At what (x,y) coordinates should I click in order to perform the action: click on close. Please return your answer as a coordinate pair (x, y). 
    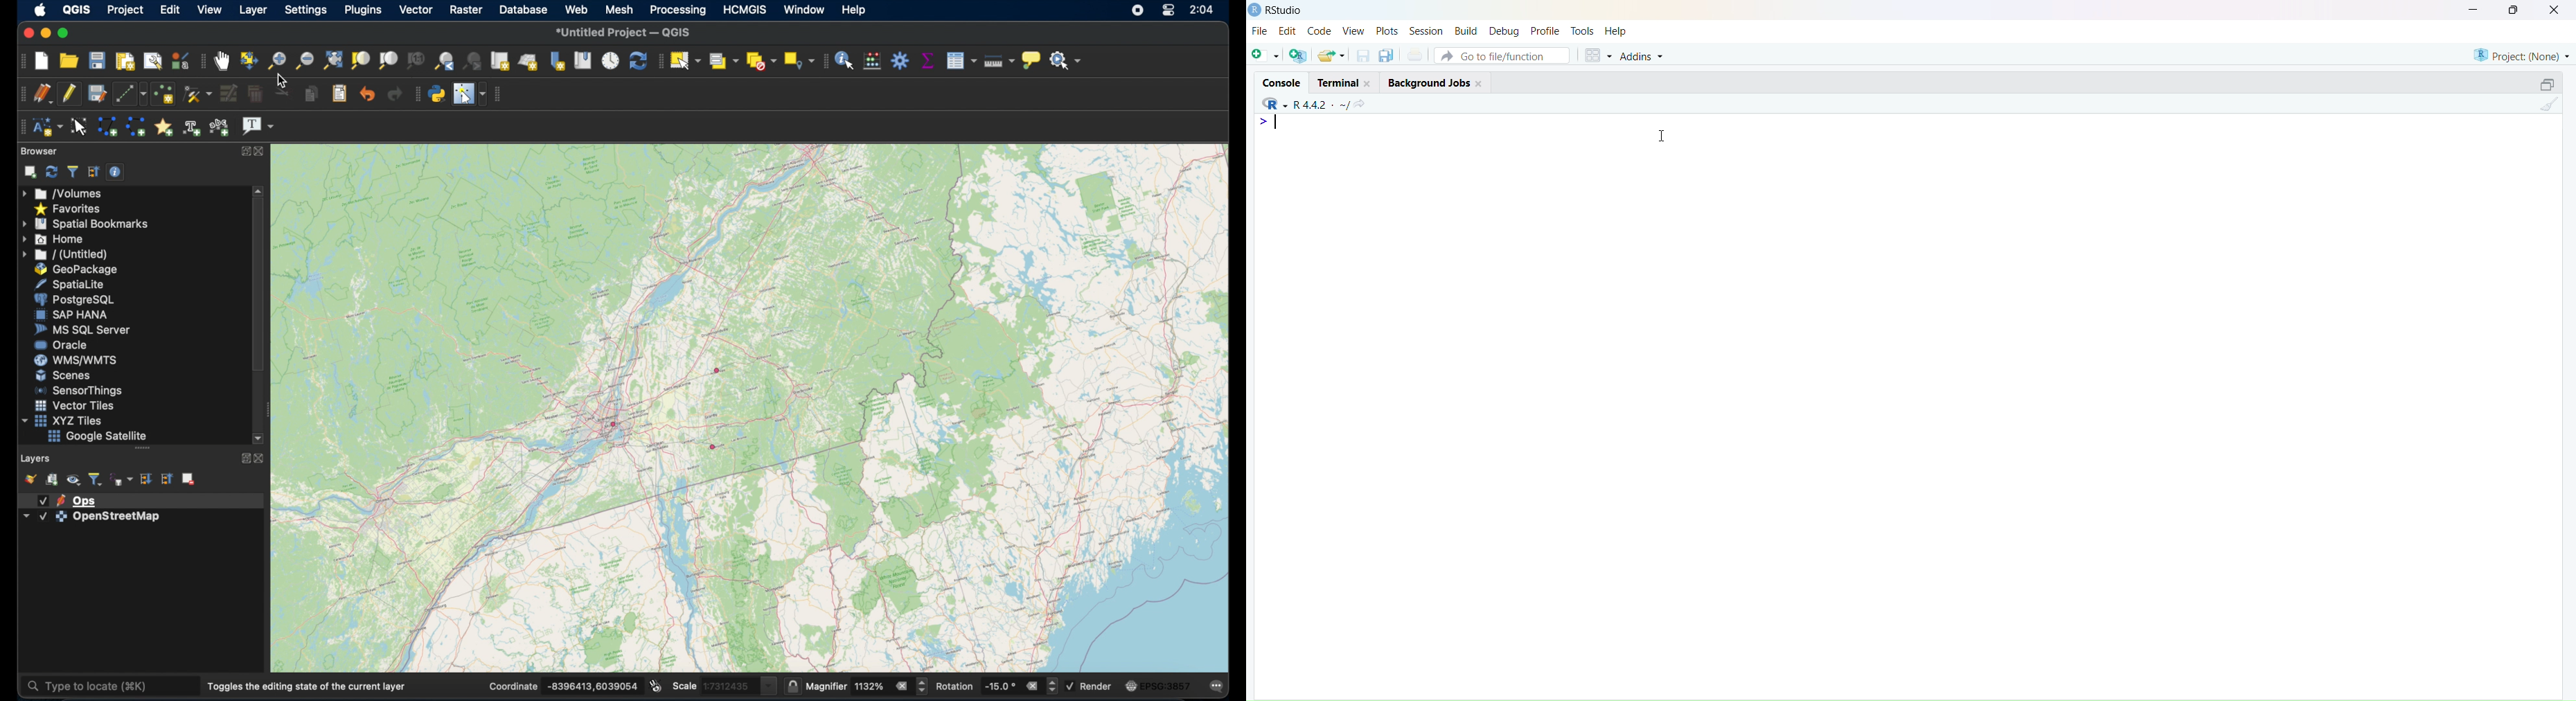
    Looking at the image, I should click on (1479, 84).